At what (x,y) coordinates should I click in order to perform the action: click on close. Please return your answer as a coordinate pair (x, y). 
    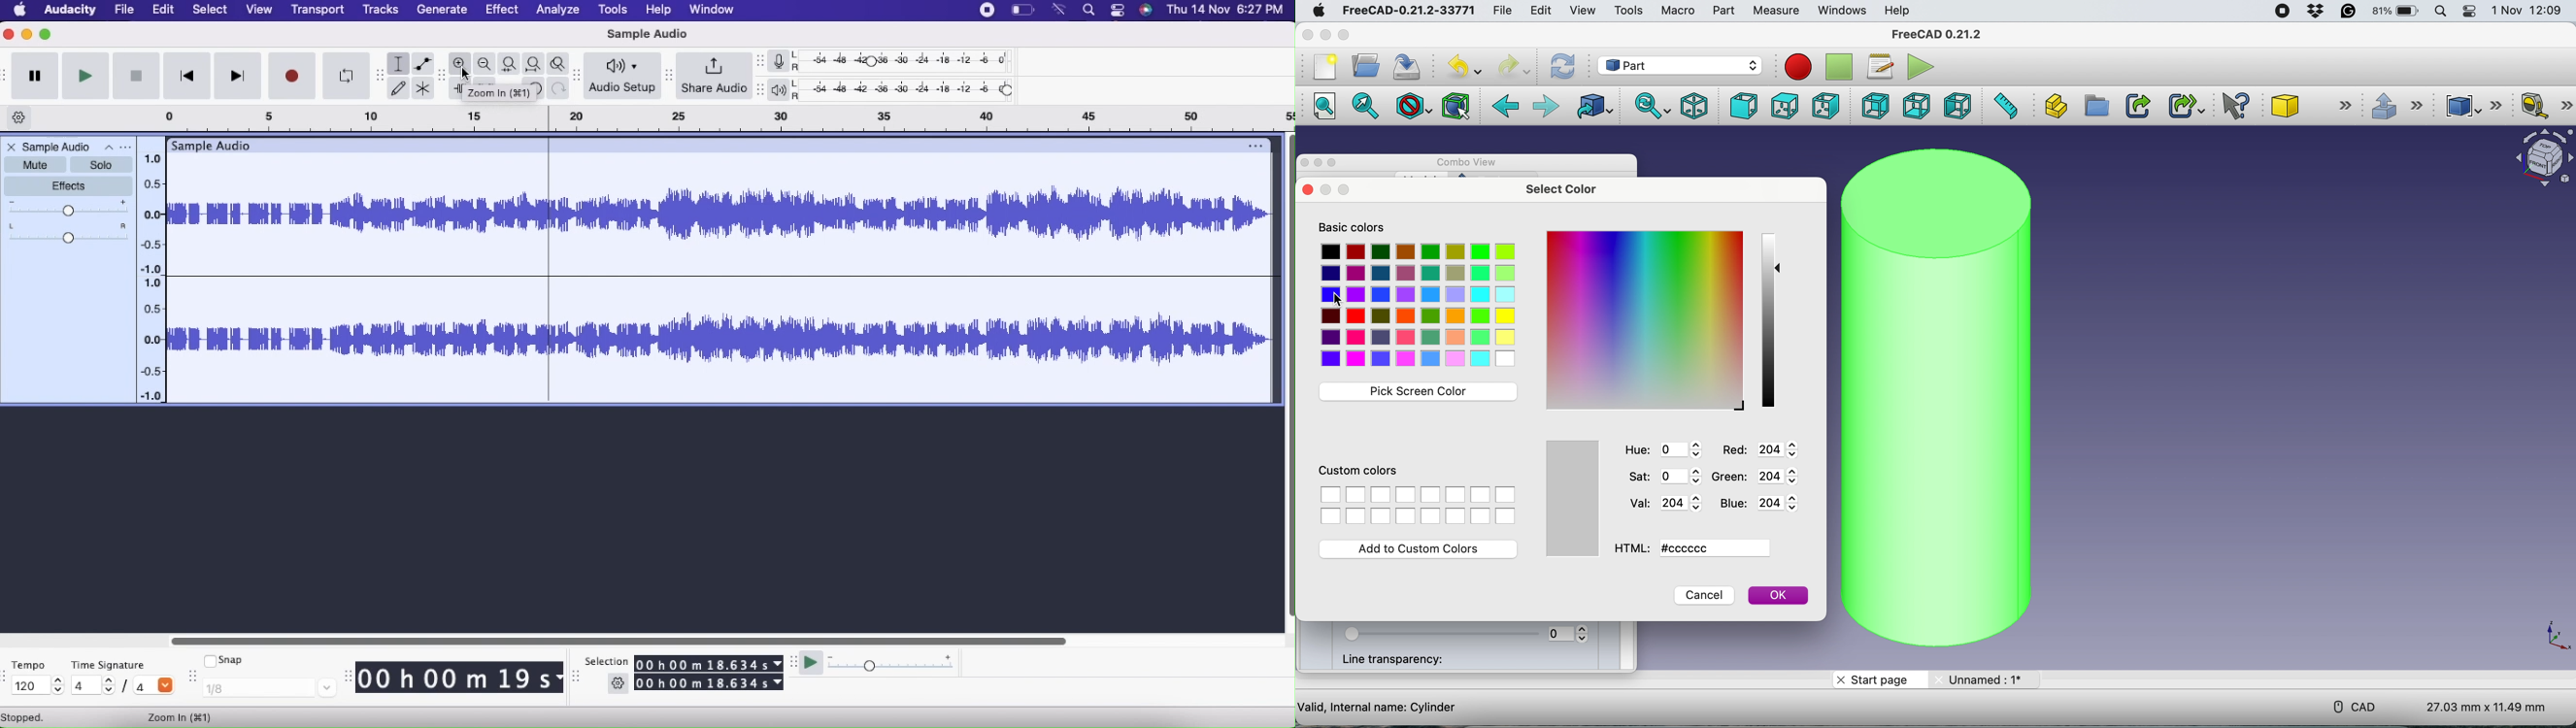
    Looking at the image, I should click on (1308, 34).